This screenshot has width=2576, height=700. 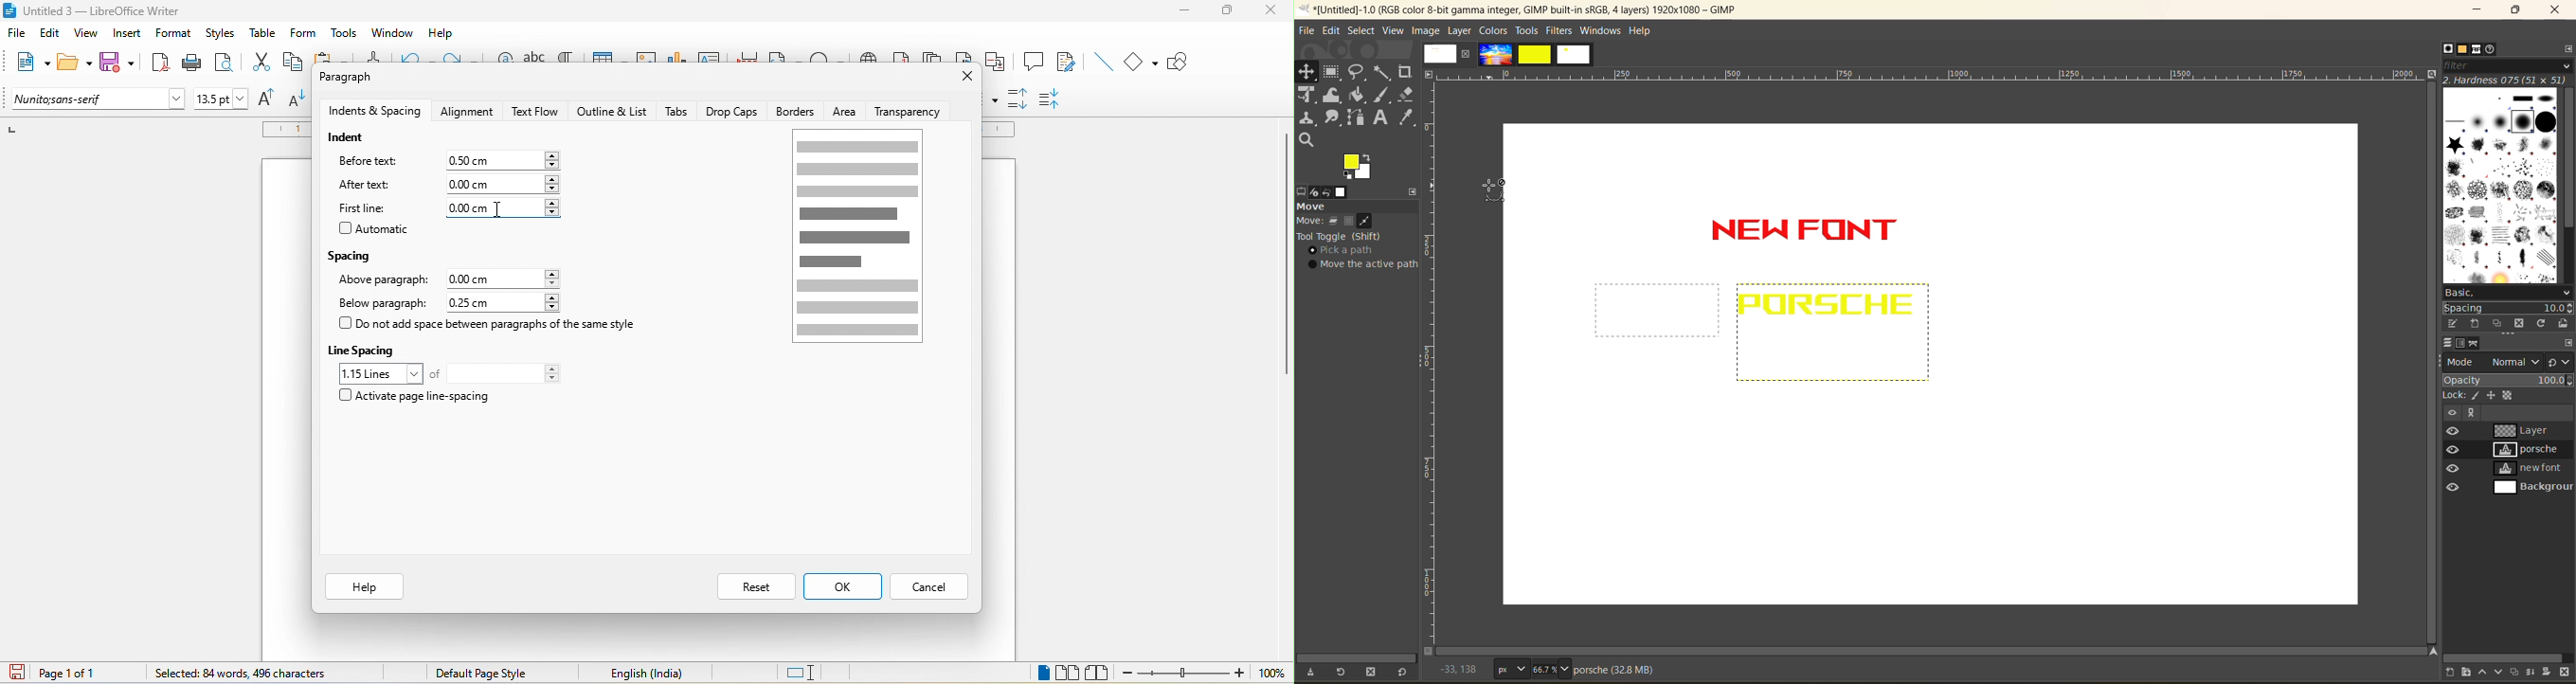 What do you see at coordinates (343, 34) in the screenshot?
I see `tools` at bounding box center [343, 34].